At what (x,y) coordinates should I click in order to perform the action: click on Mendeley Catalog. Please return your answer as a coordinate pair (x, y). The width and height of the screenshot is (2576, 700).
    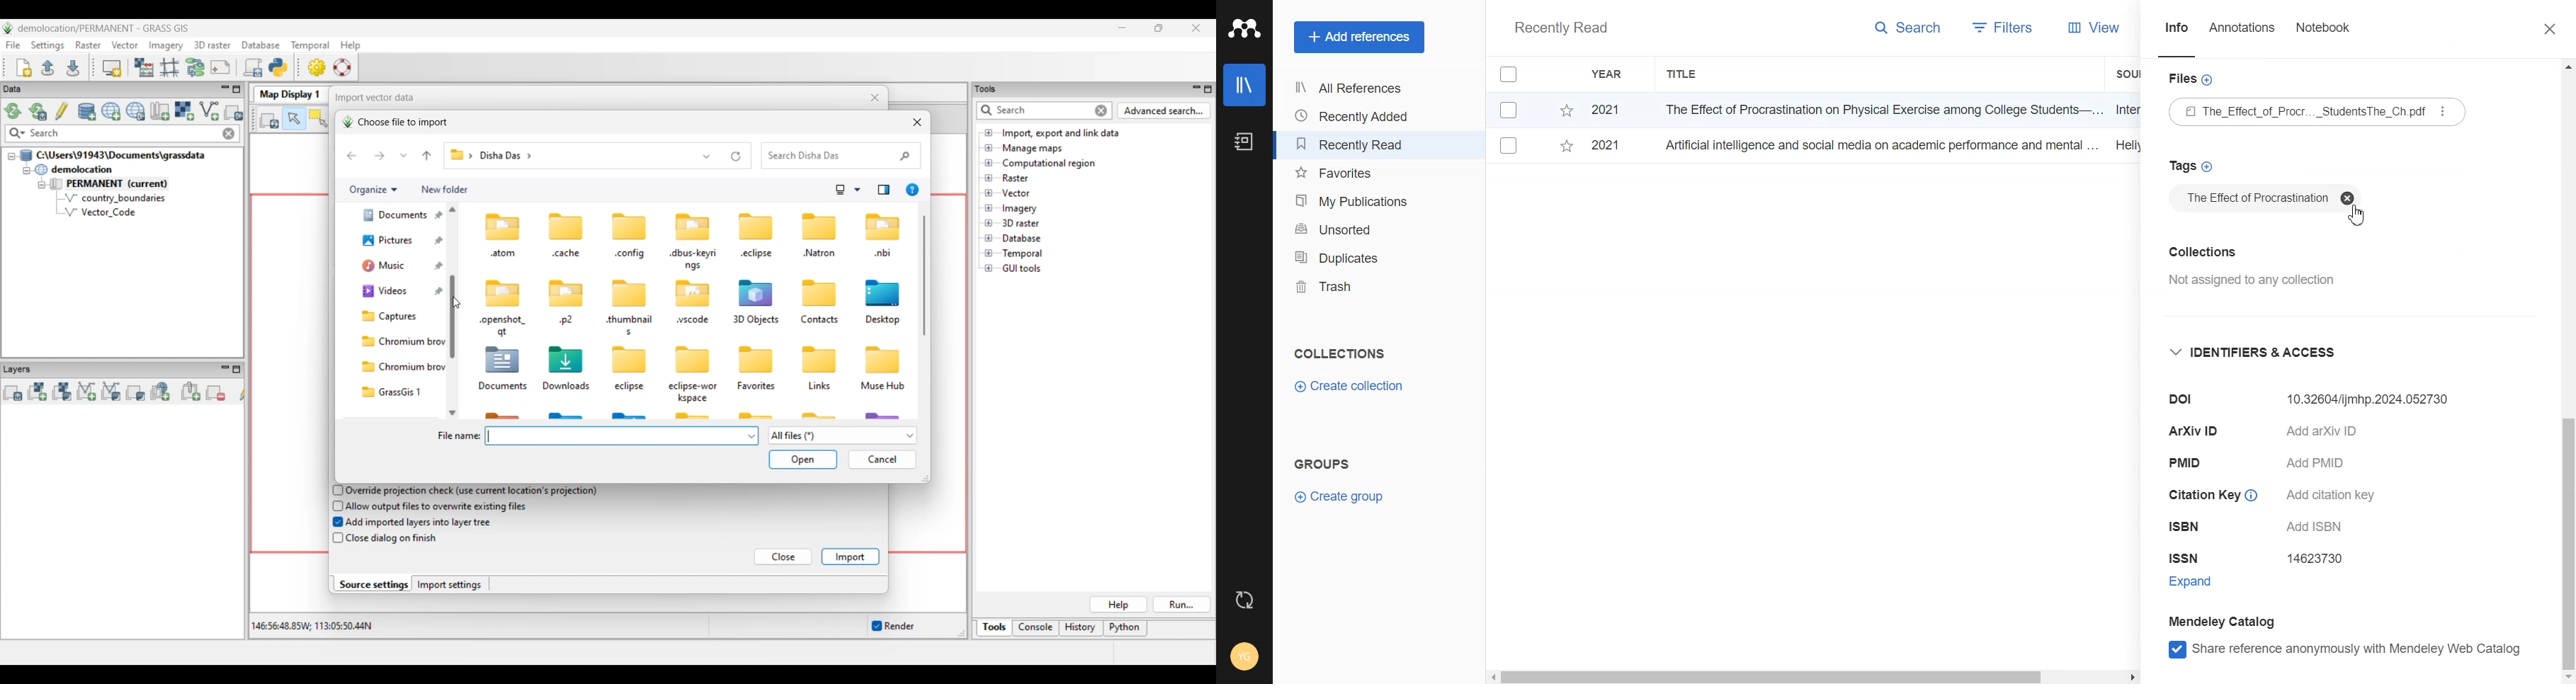
    Looking at the image, I should click on (2223, 621).